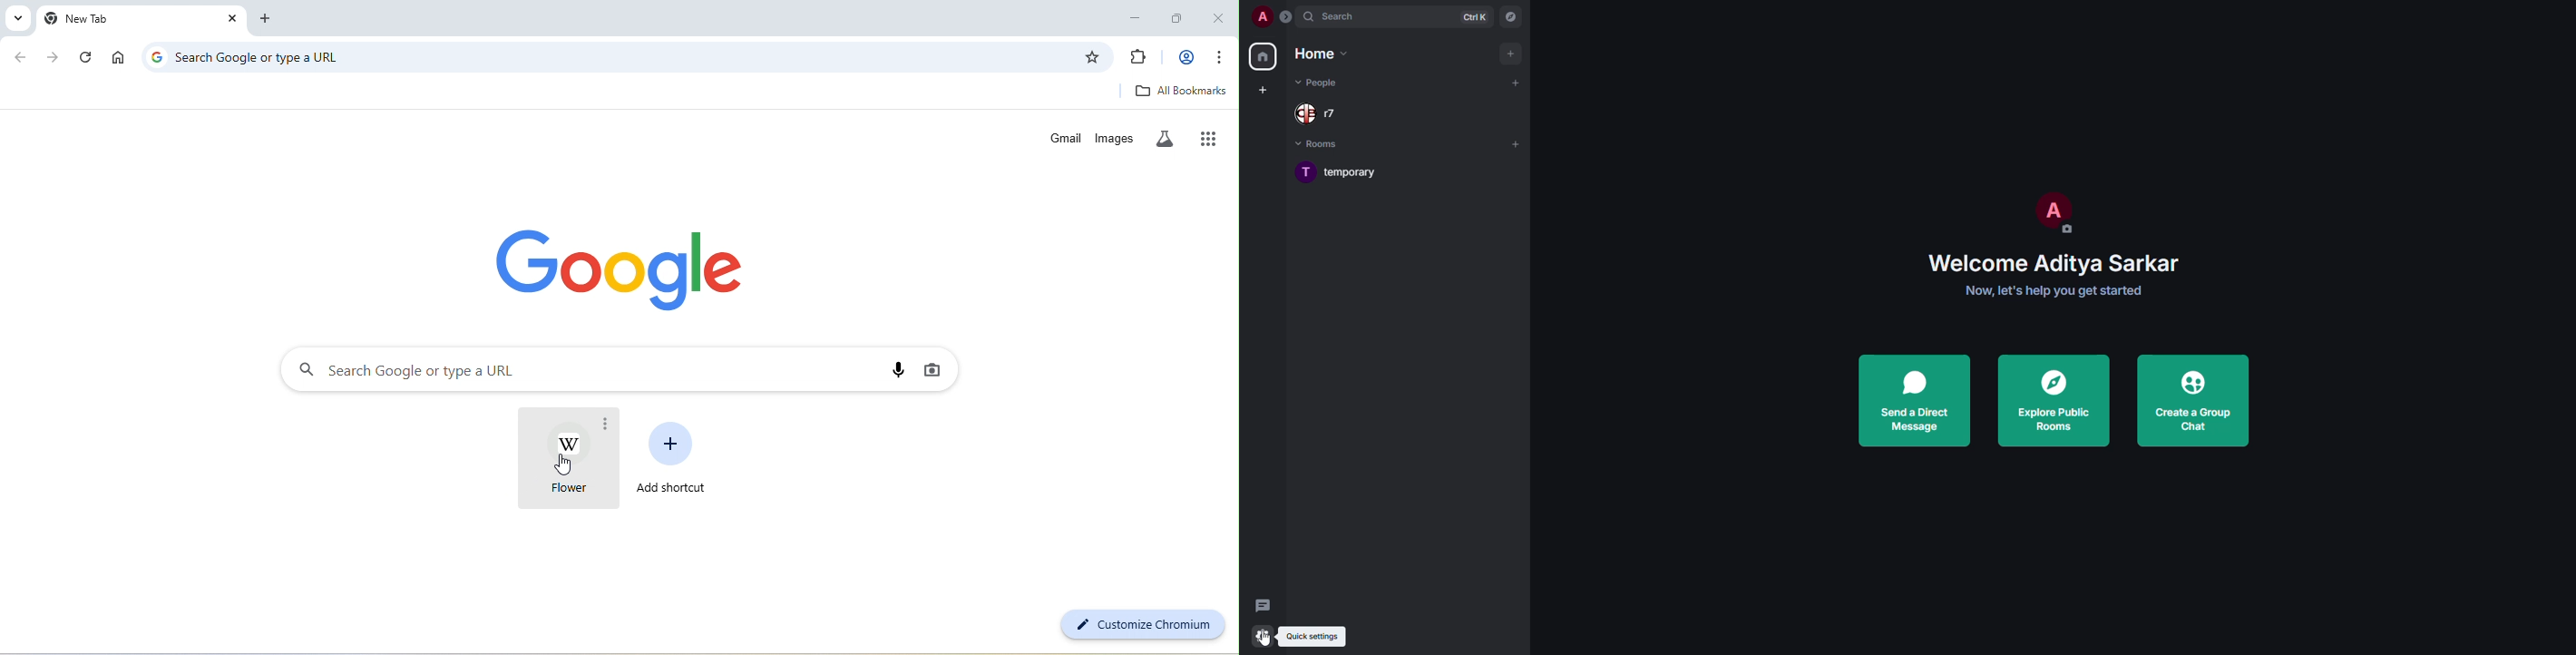 The height and width of the screenshot is (672, 2576). Describe the element at coordinates (627, 268) in the screenshot. I see `google` at that location.